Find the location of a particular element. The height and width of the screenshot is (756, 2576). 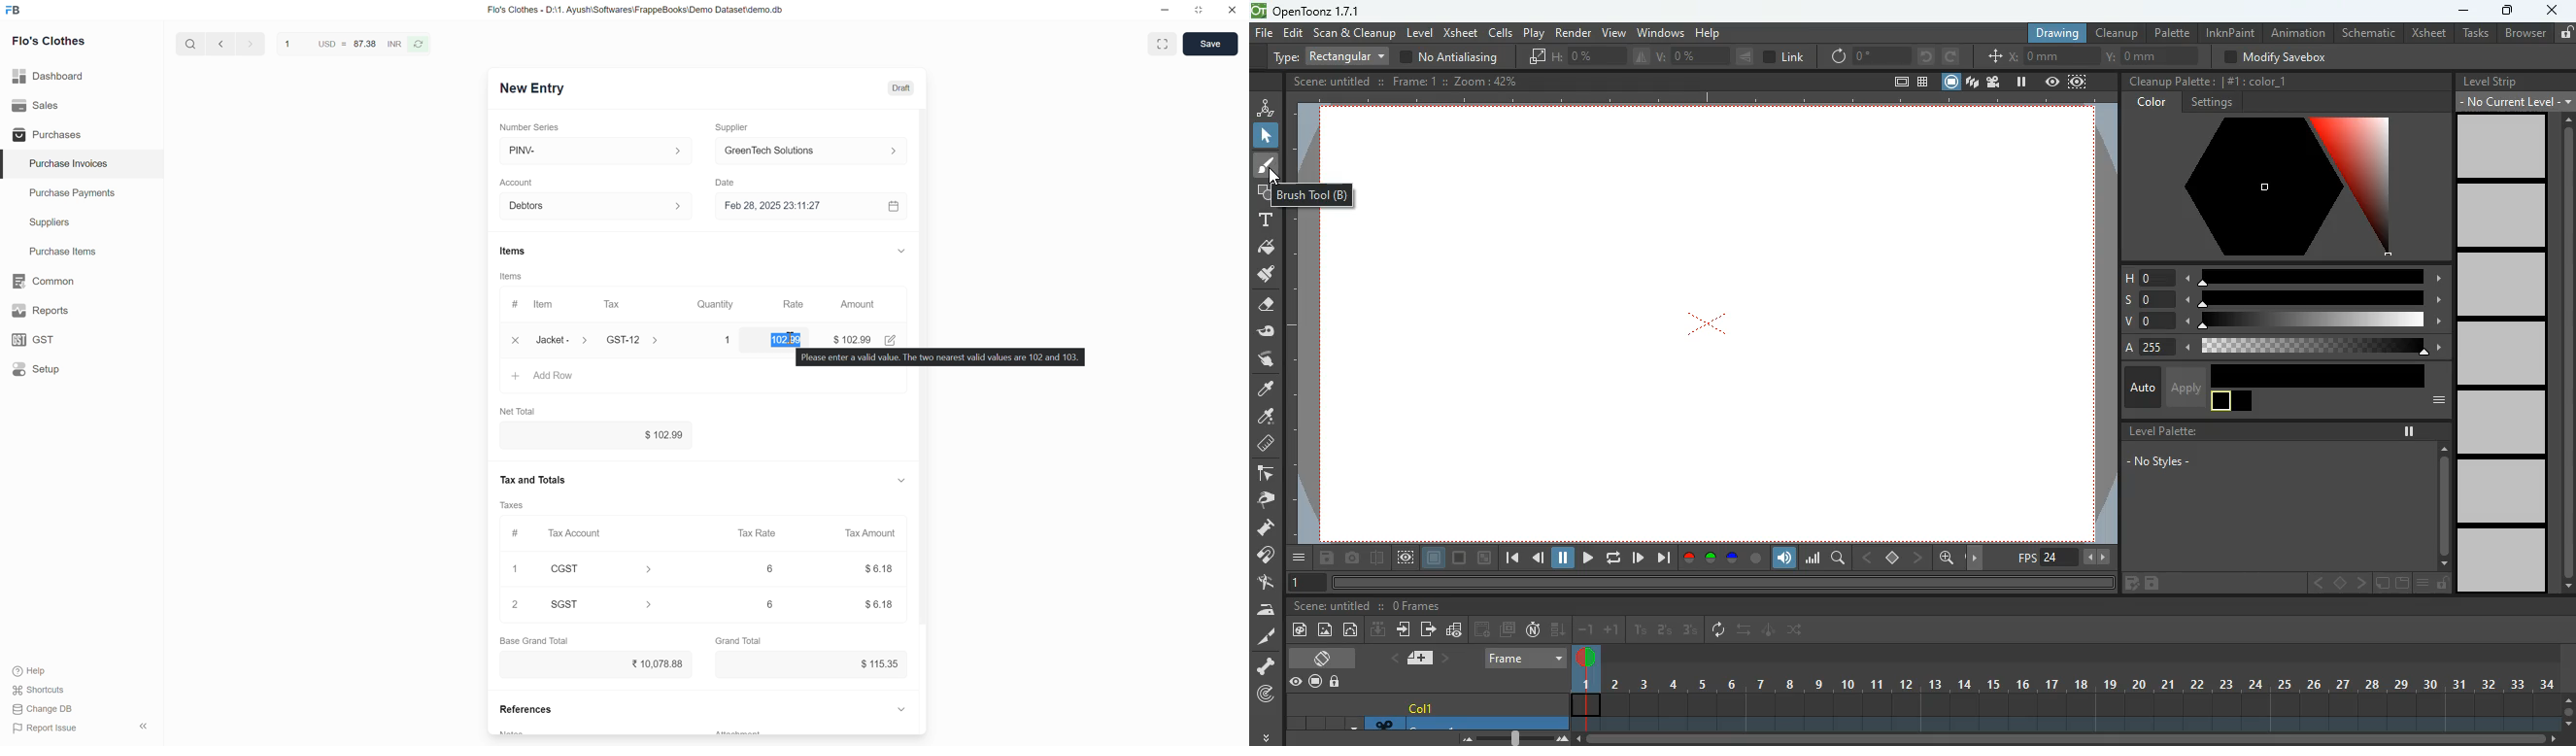

# Item is located at coordinates (536, 305).